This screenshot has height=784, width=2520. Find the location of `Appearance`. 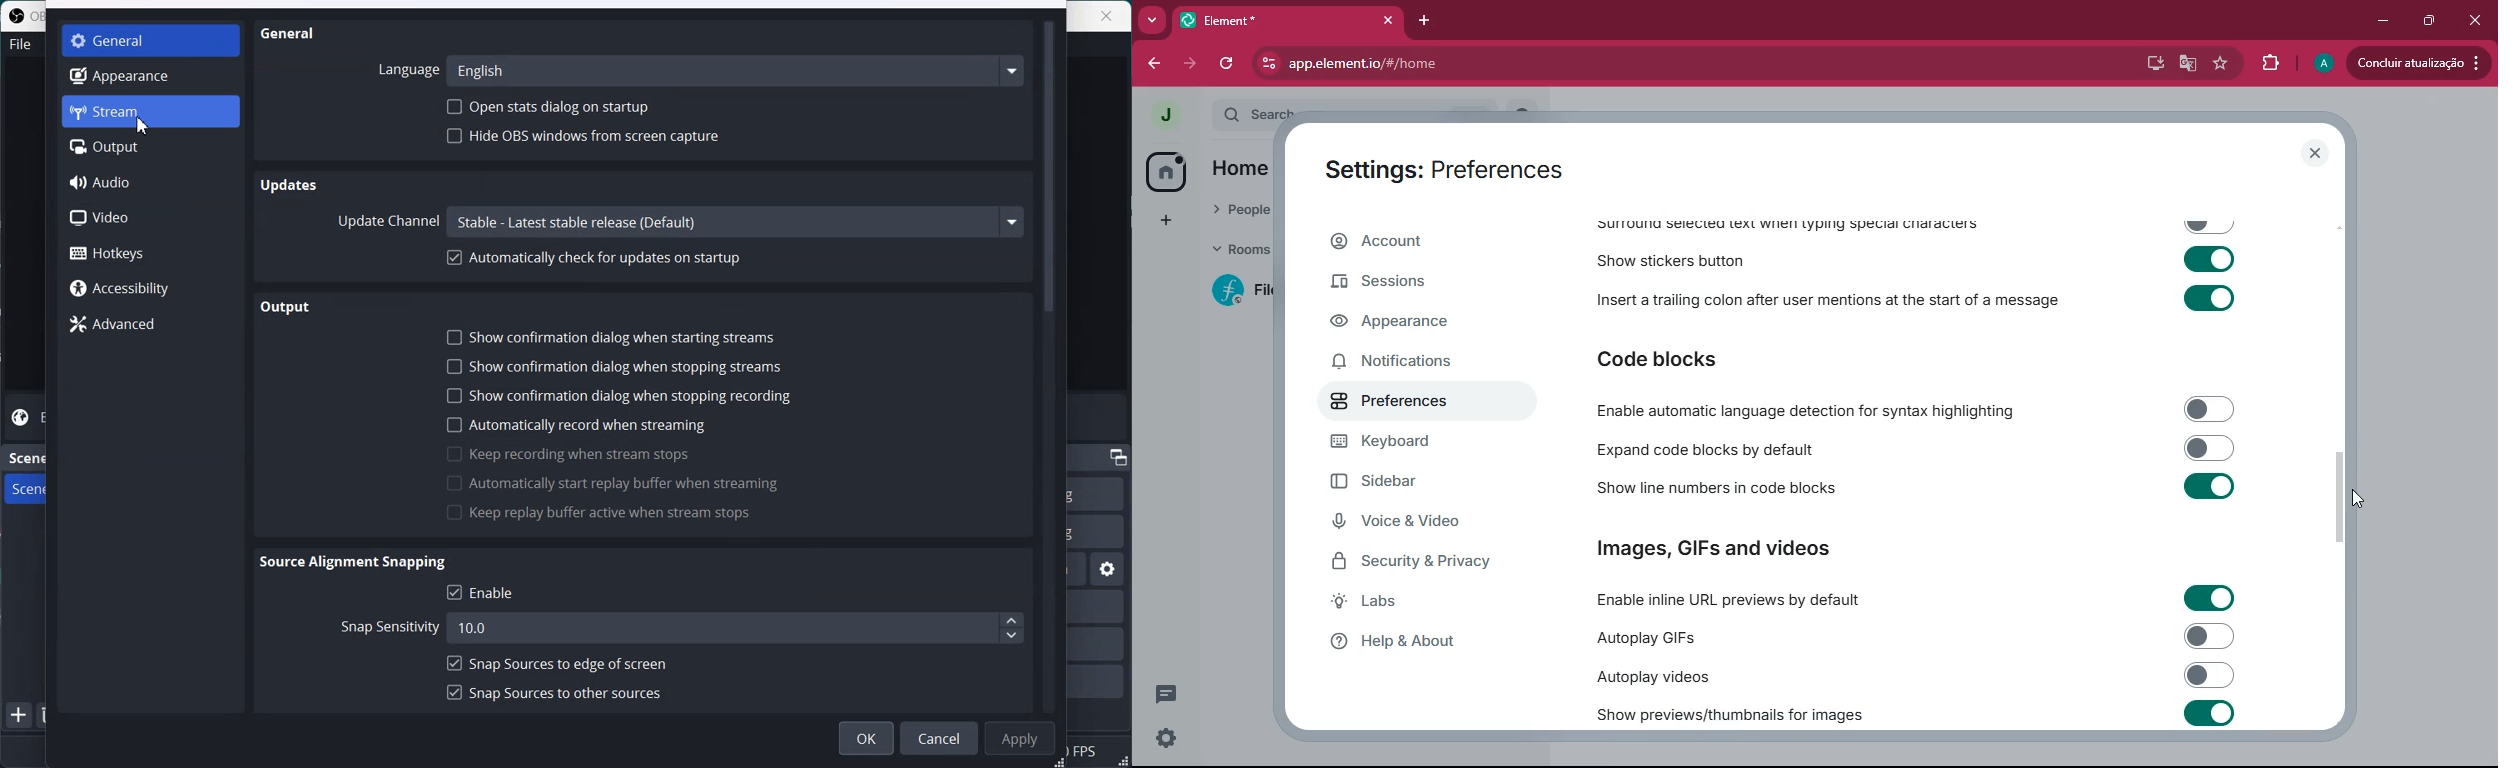

Appearance is located at coordinates (150, 75).